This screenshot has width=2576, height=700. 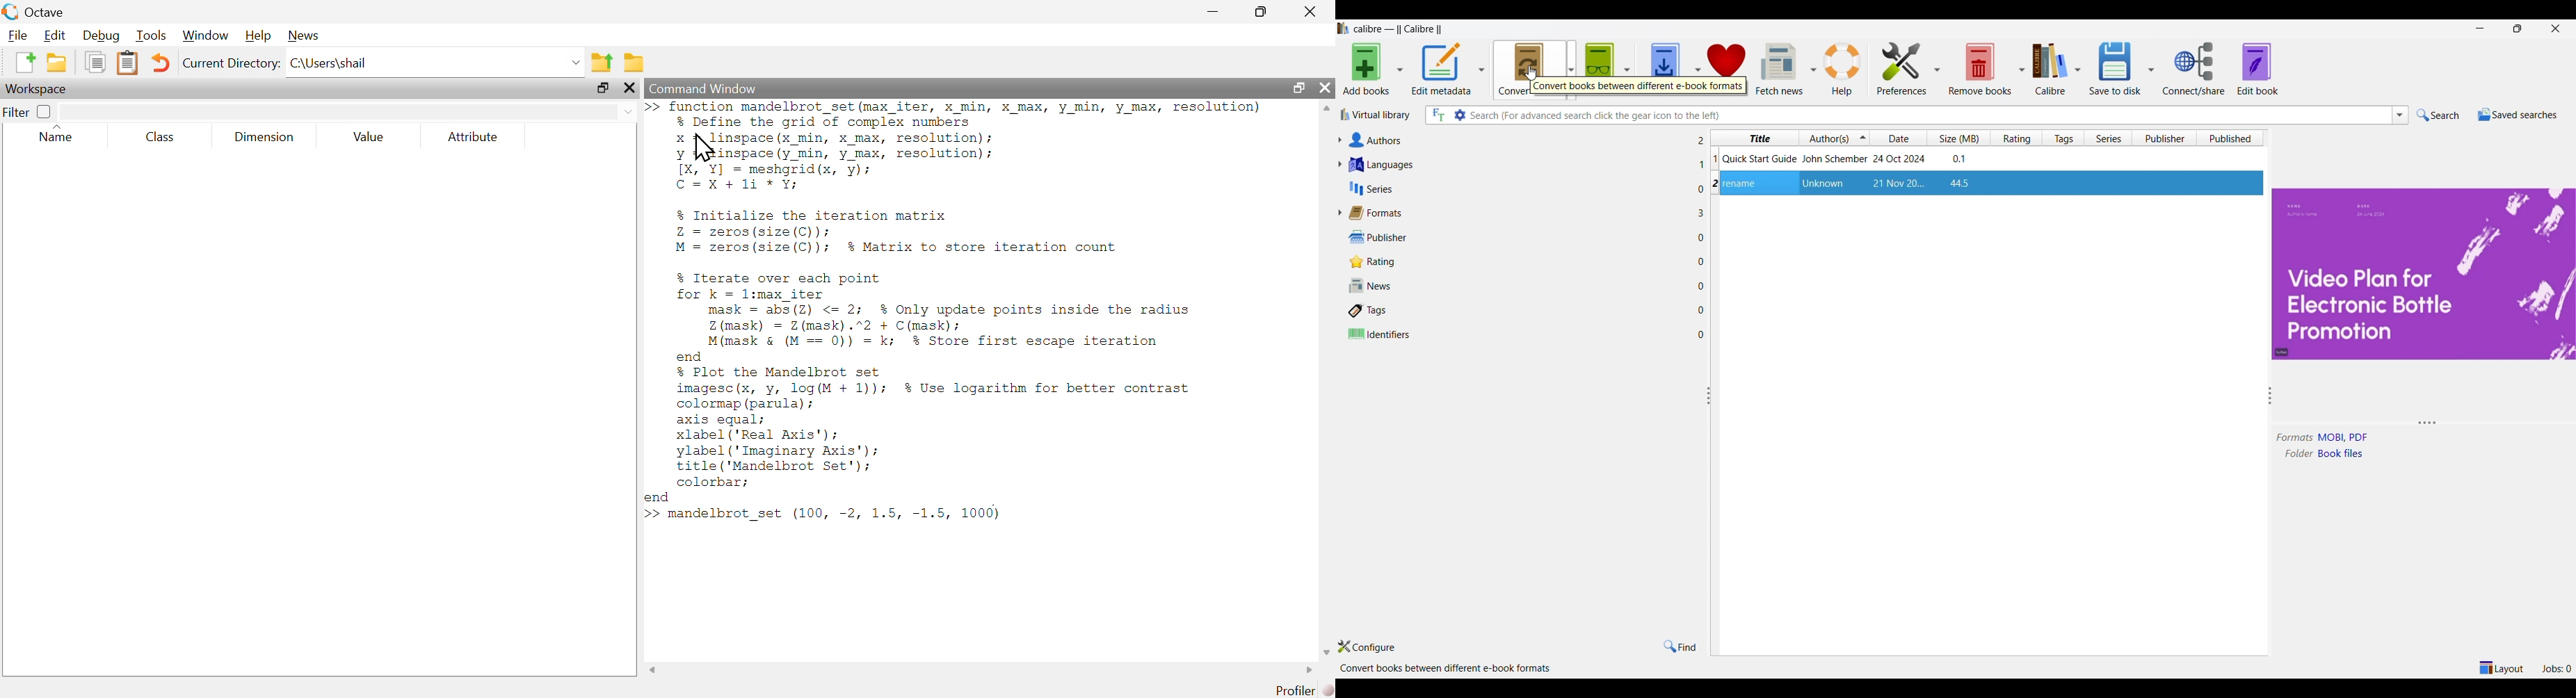 I want to click on Expand languages, so click(x=1340, y=164).